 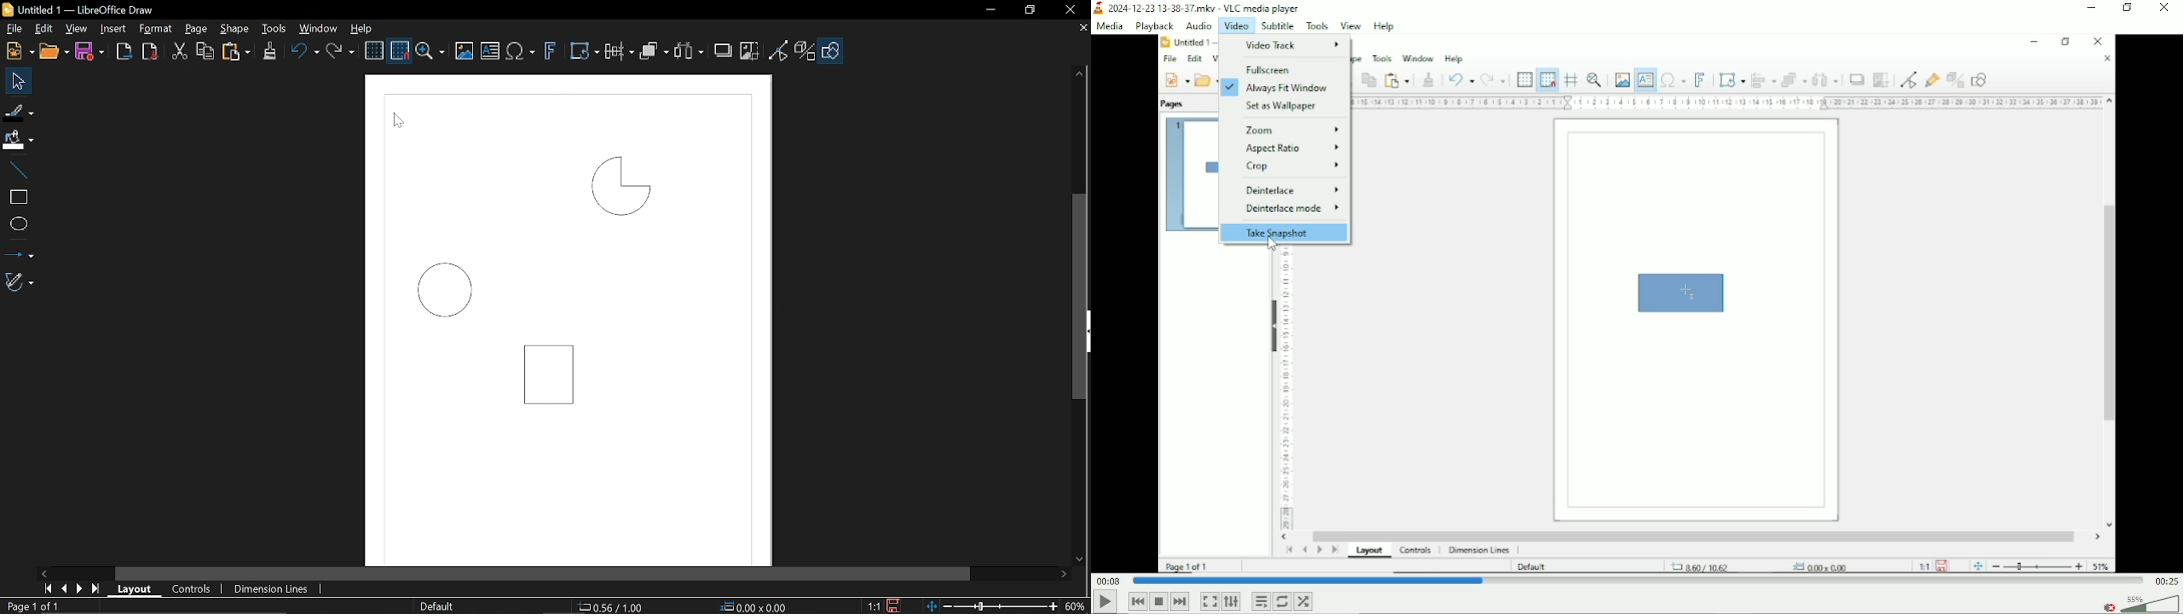 What do you see at coordinates (432, 51) in the screenshot?
I see `Zoom` at bounding box center [432, 51].